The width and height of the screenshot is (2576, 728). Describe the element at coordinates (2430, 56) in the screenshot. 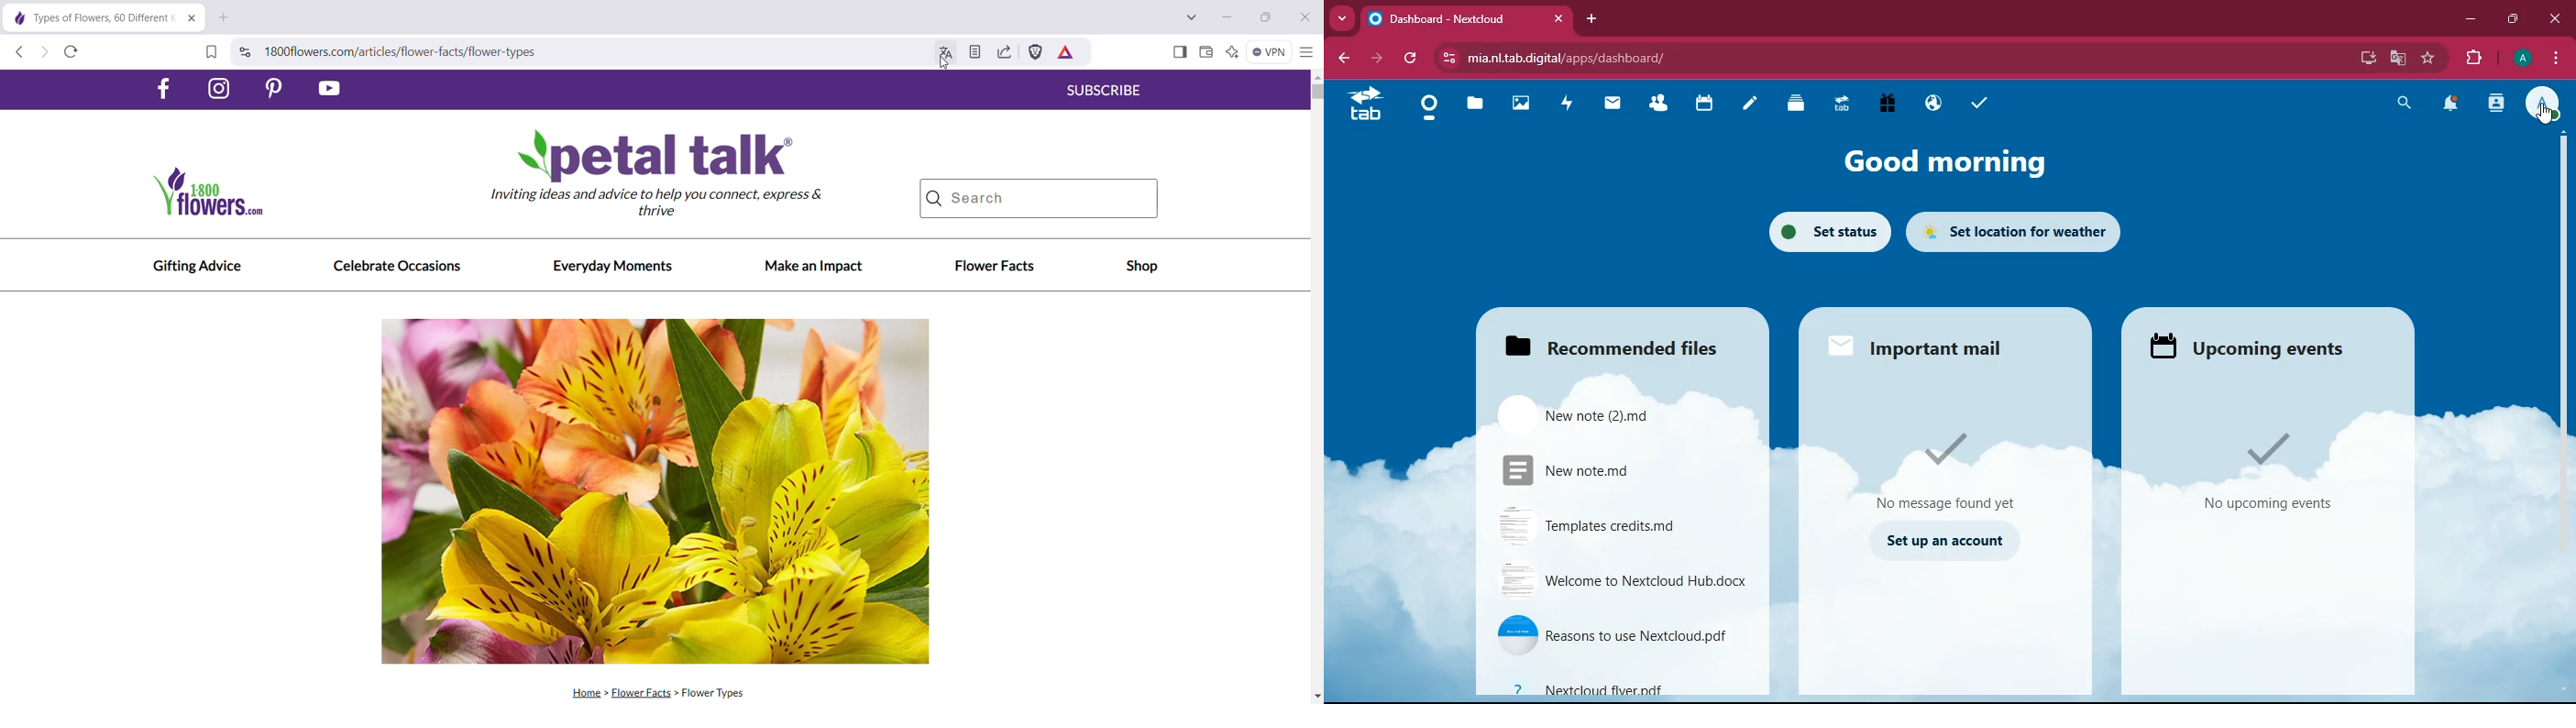

I see `favourite` at that location.